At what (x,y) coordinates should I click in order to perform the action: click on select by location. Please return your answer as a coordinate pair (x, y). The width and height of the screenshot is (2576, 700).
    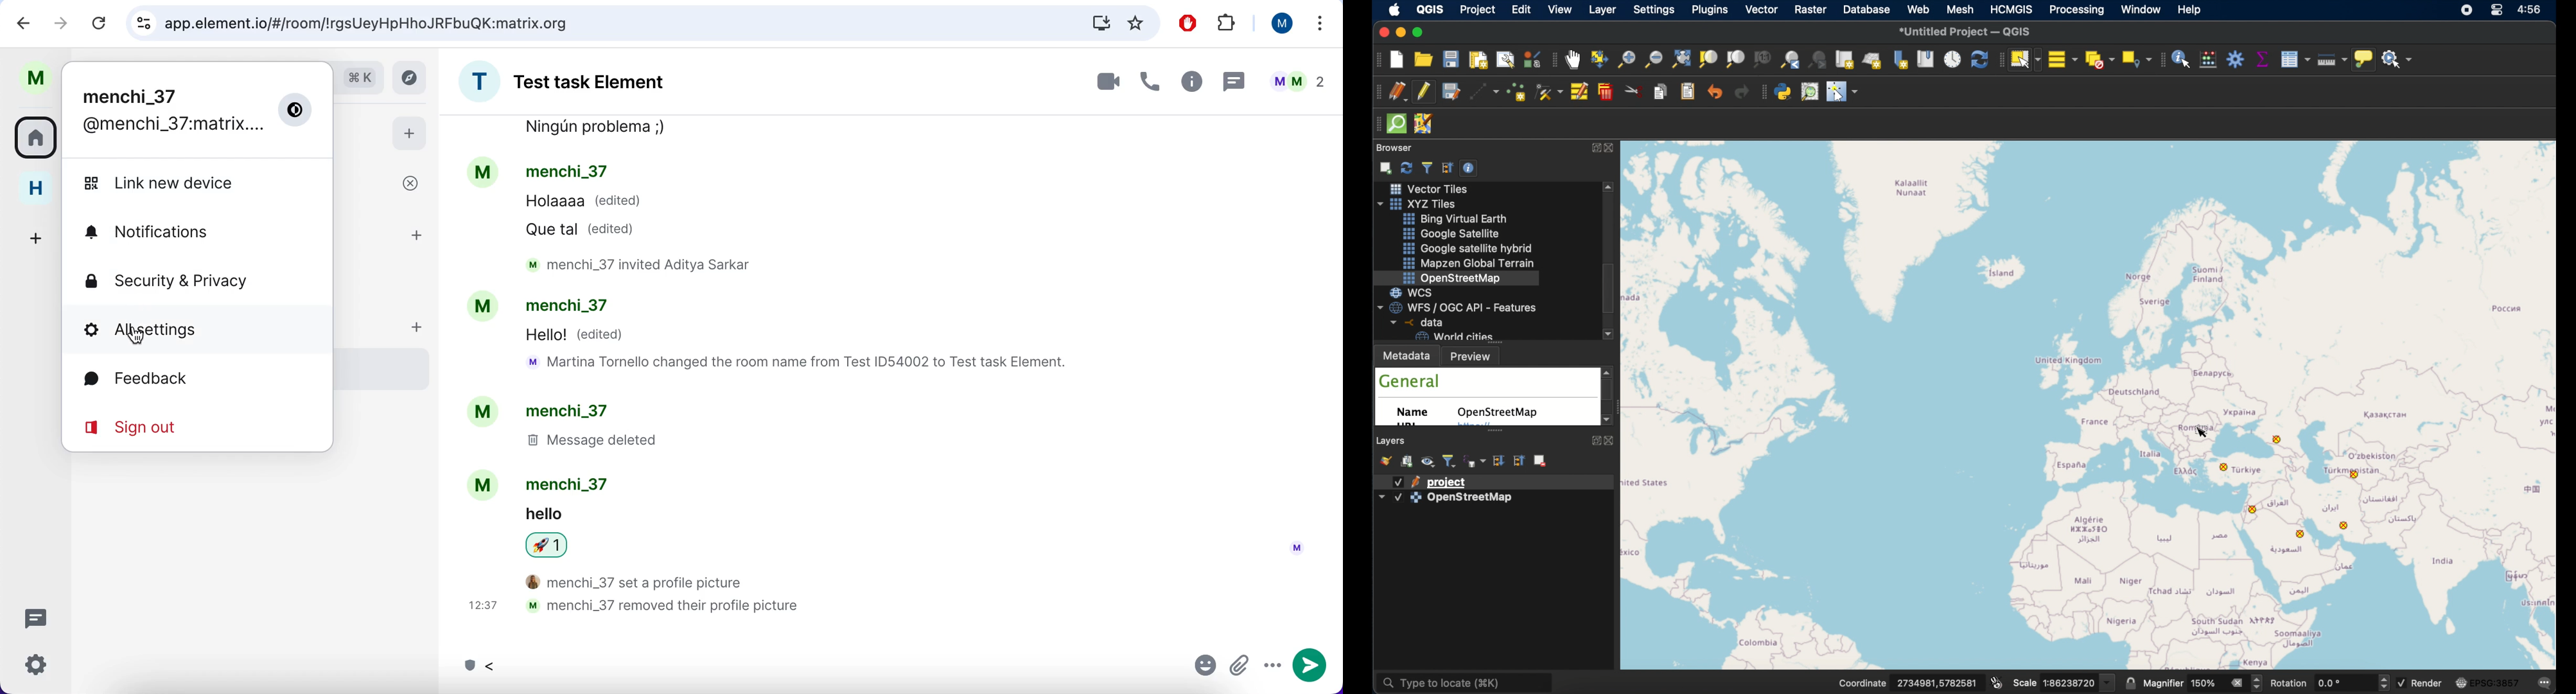
    Looking at the image, I should click on (2135, 59).